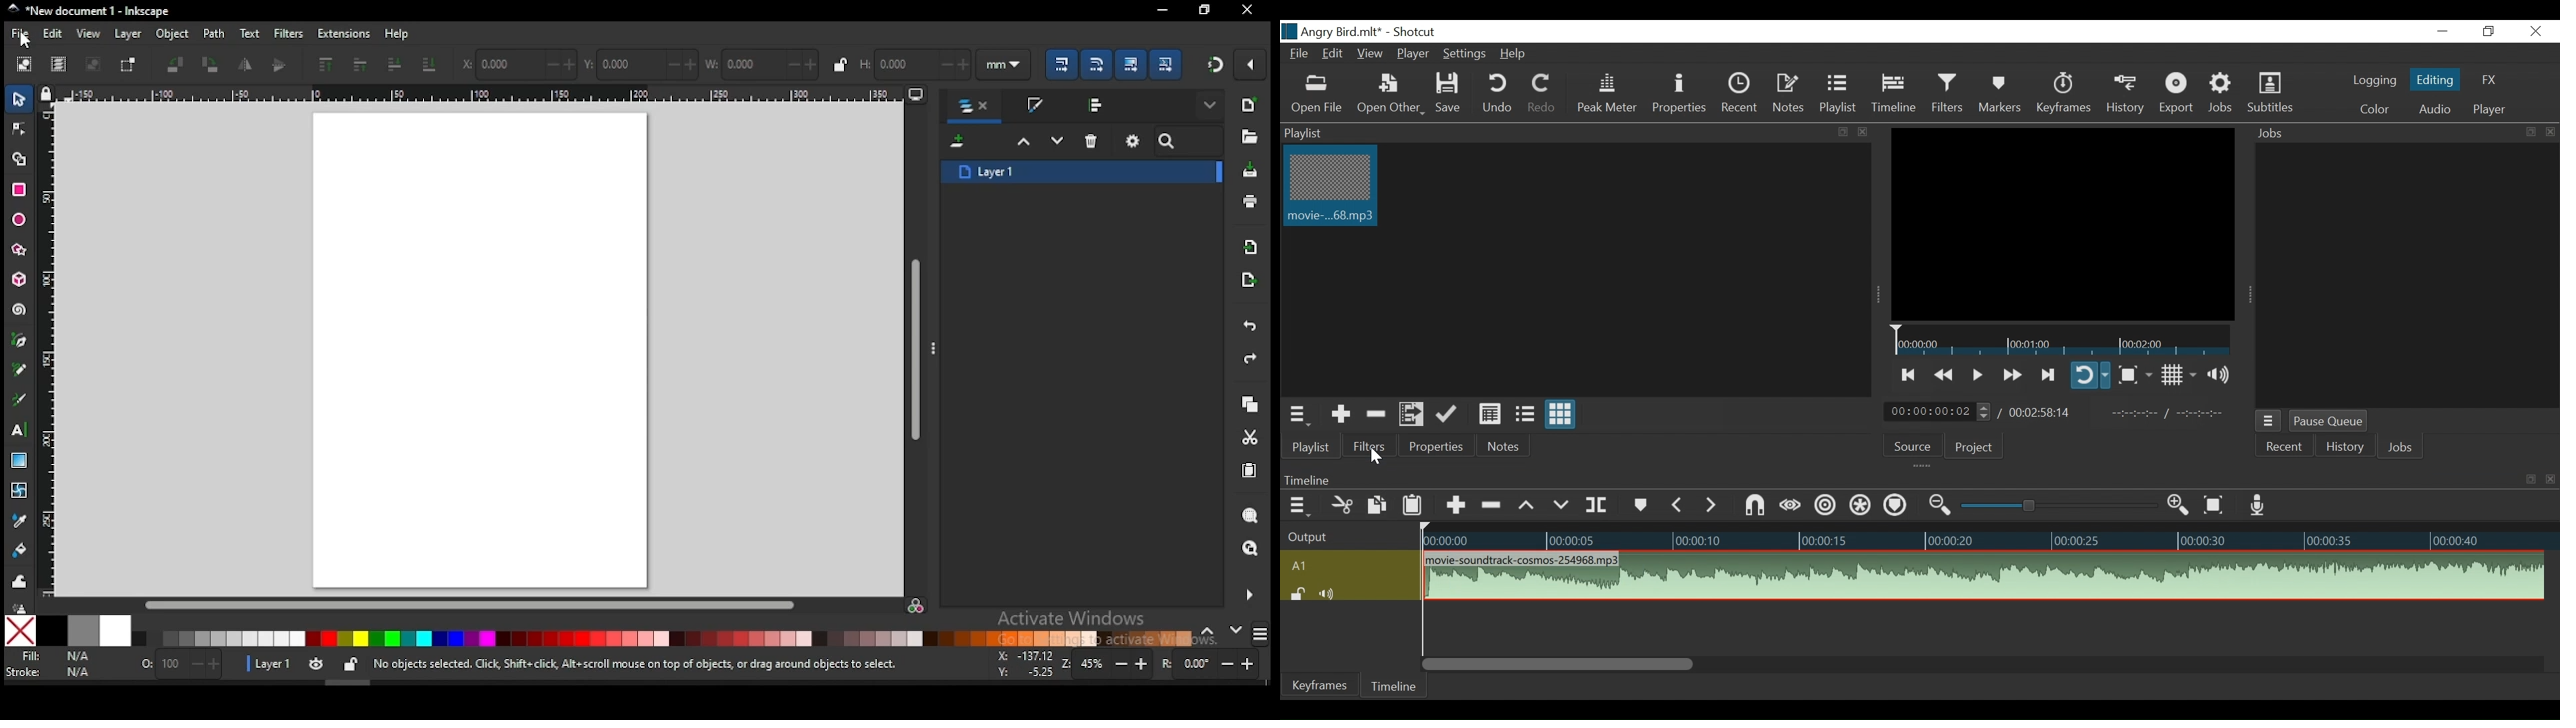 This screenshot has height=728, width=2576. What do you see at coordinates (2215, 505) in the screenshot?
I see `Zoom to fit` at bounding box center [2215, 505].